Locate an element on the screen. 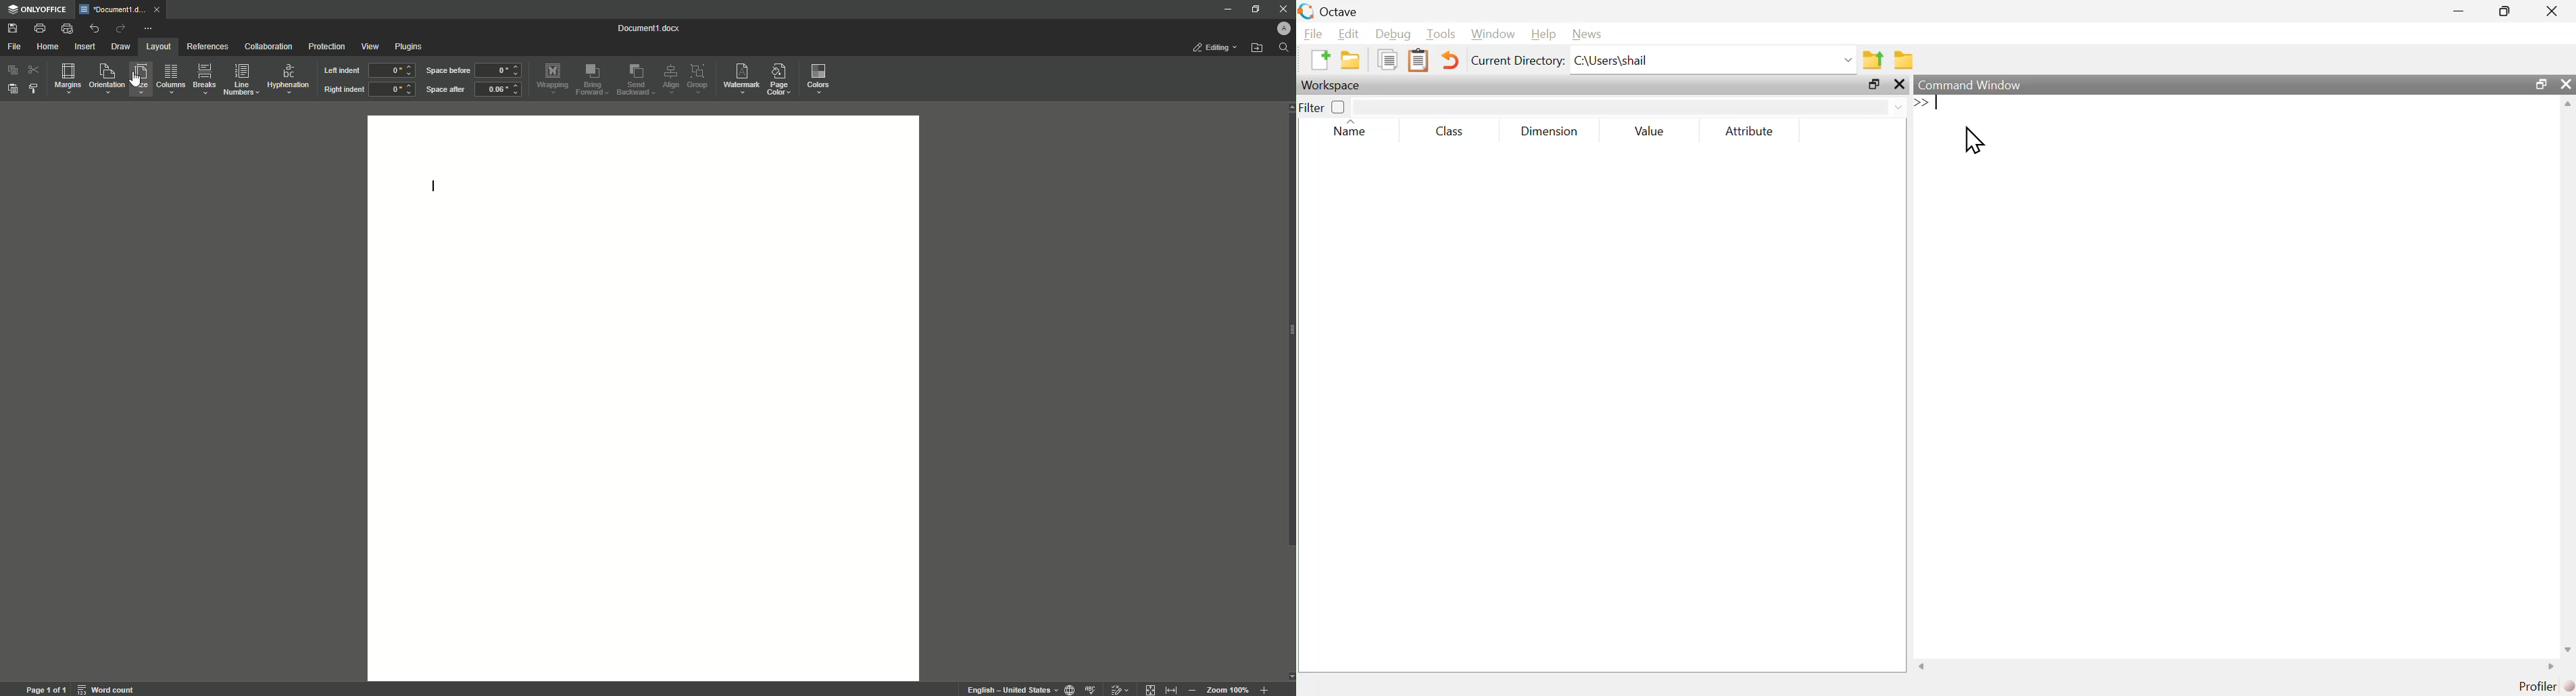  Right indent is located at coordinates (343, 90).